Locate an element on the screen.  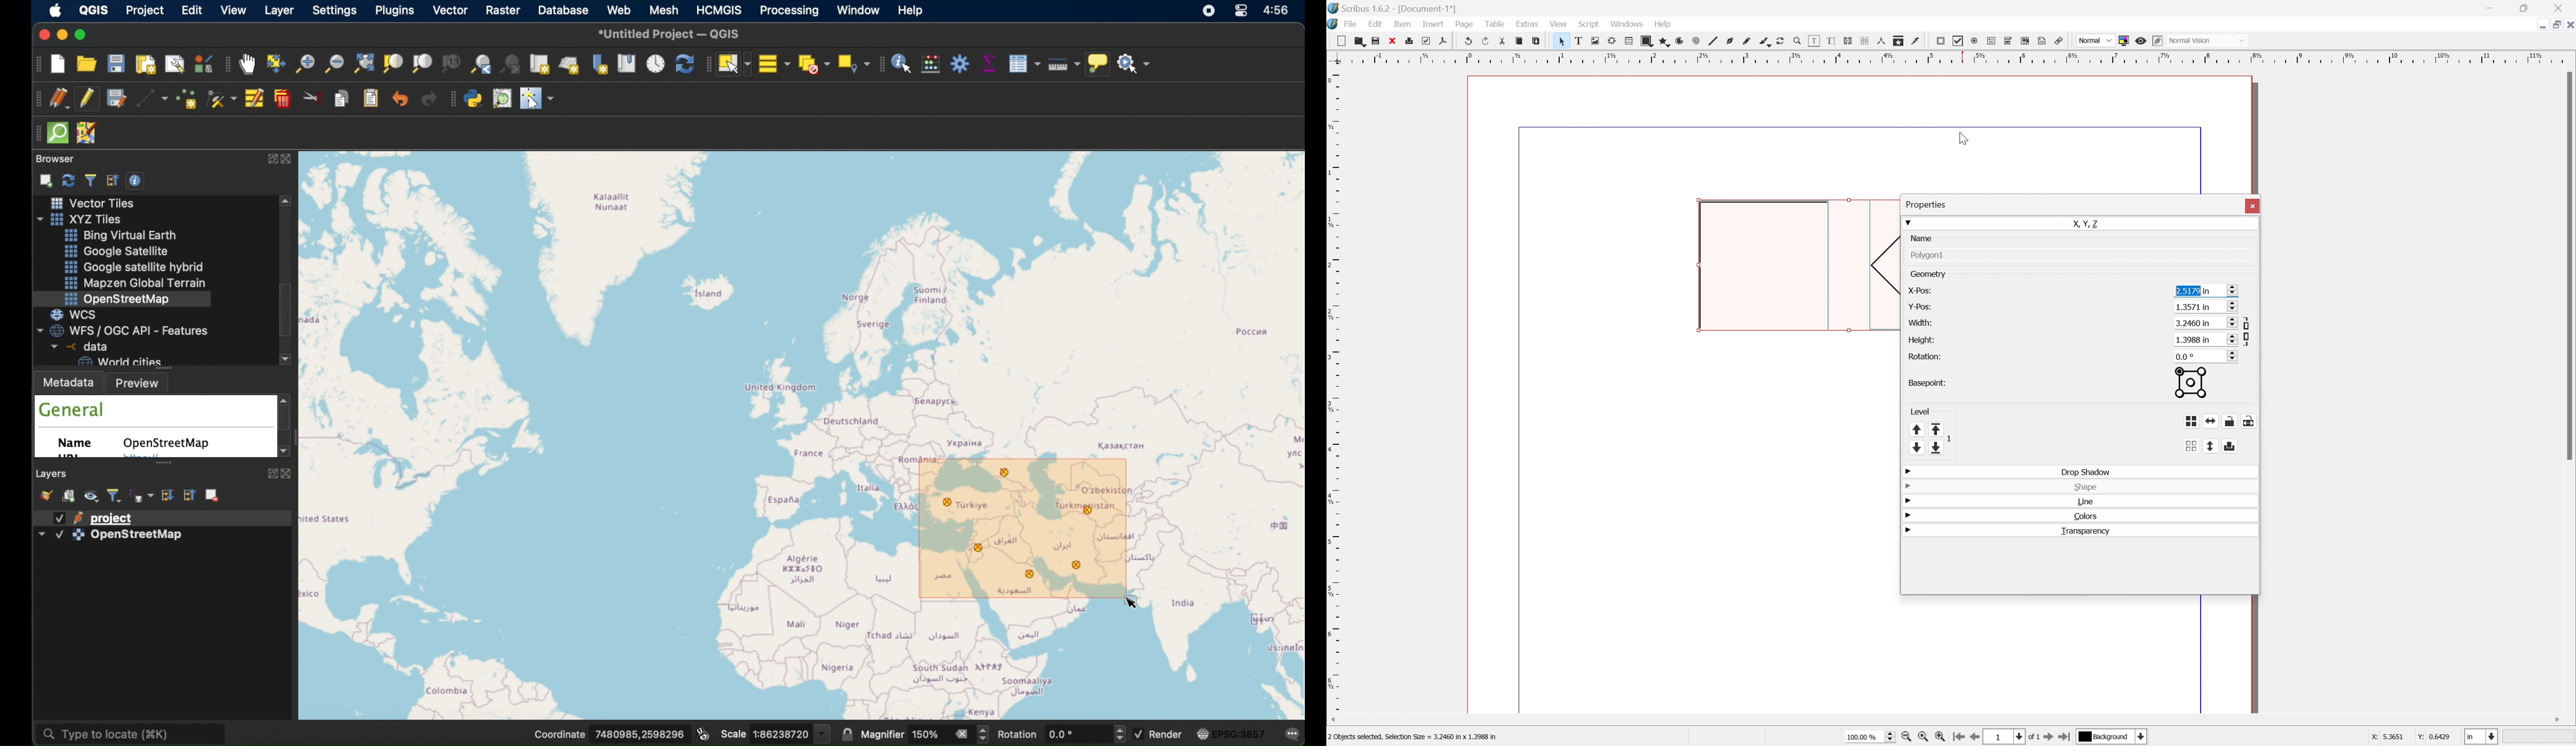
insert is located at coordinates (1433, 22).